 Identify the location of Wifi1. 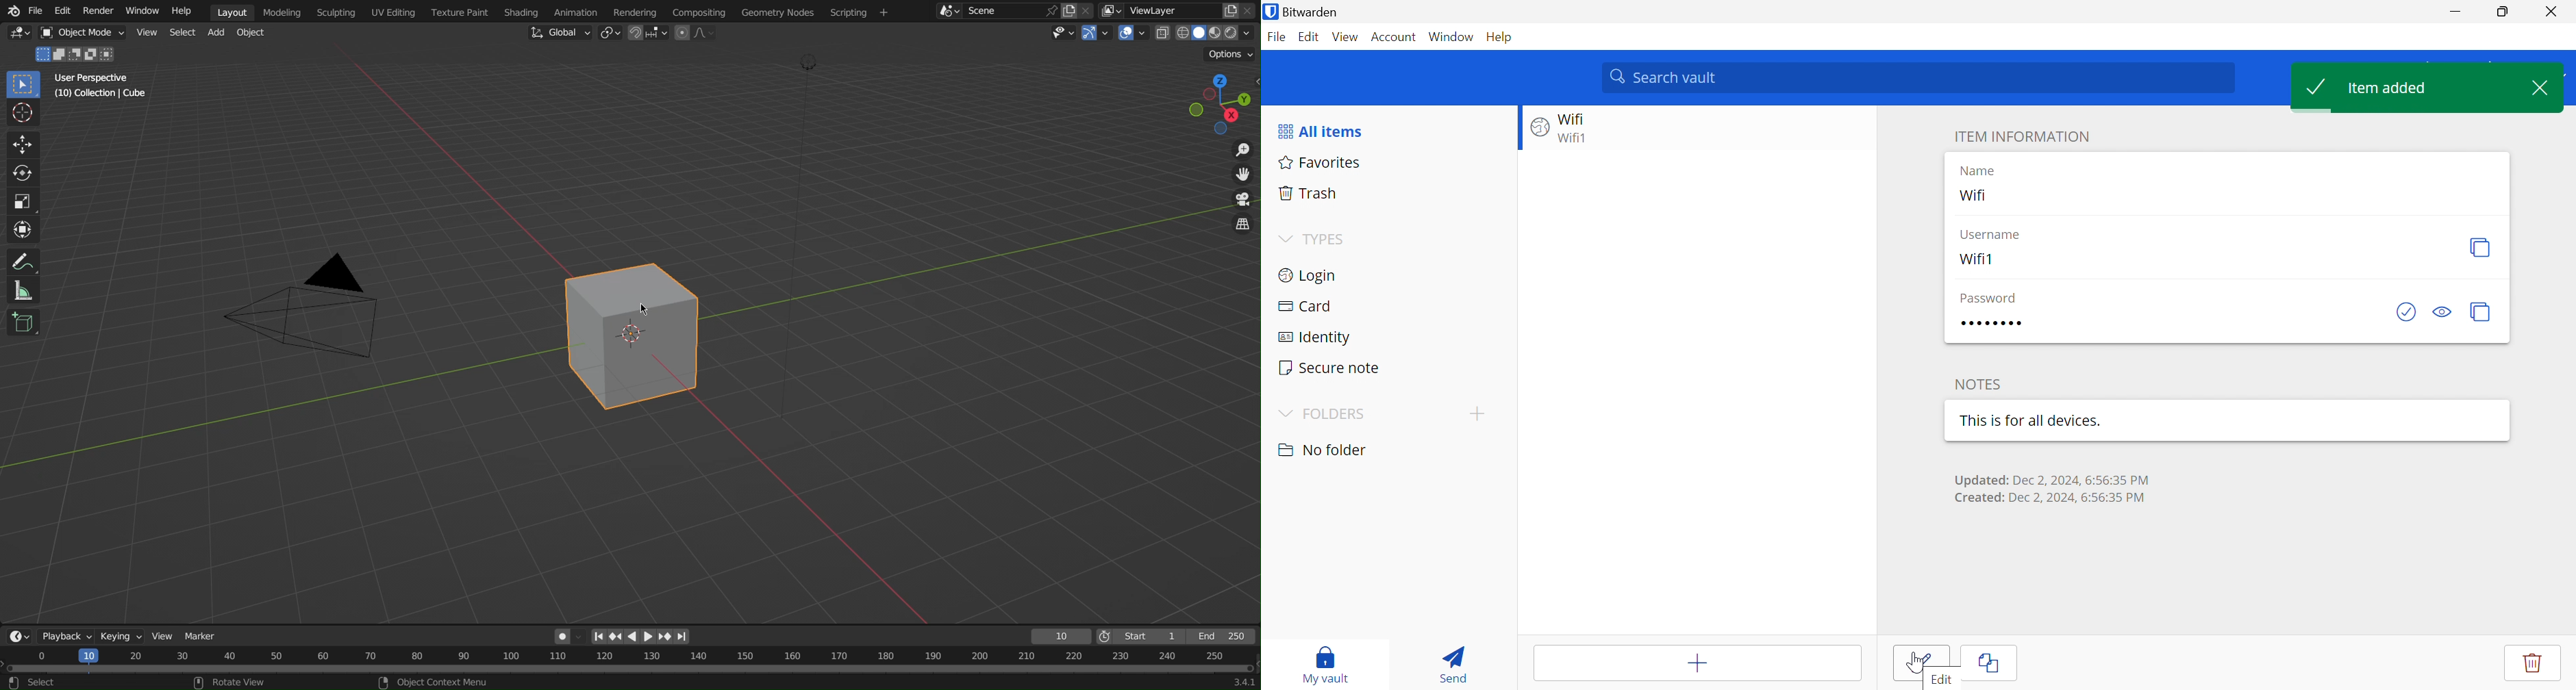
(1977, 259).